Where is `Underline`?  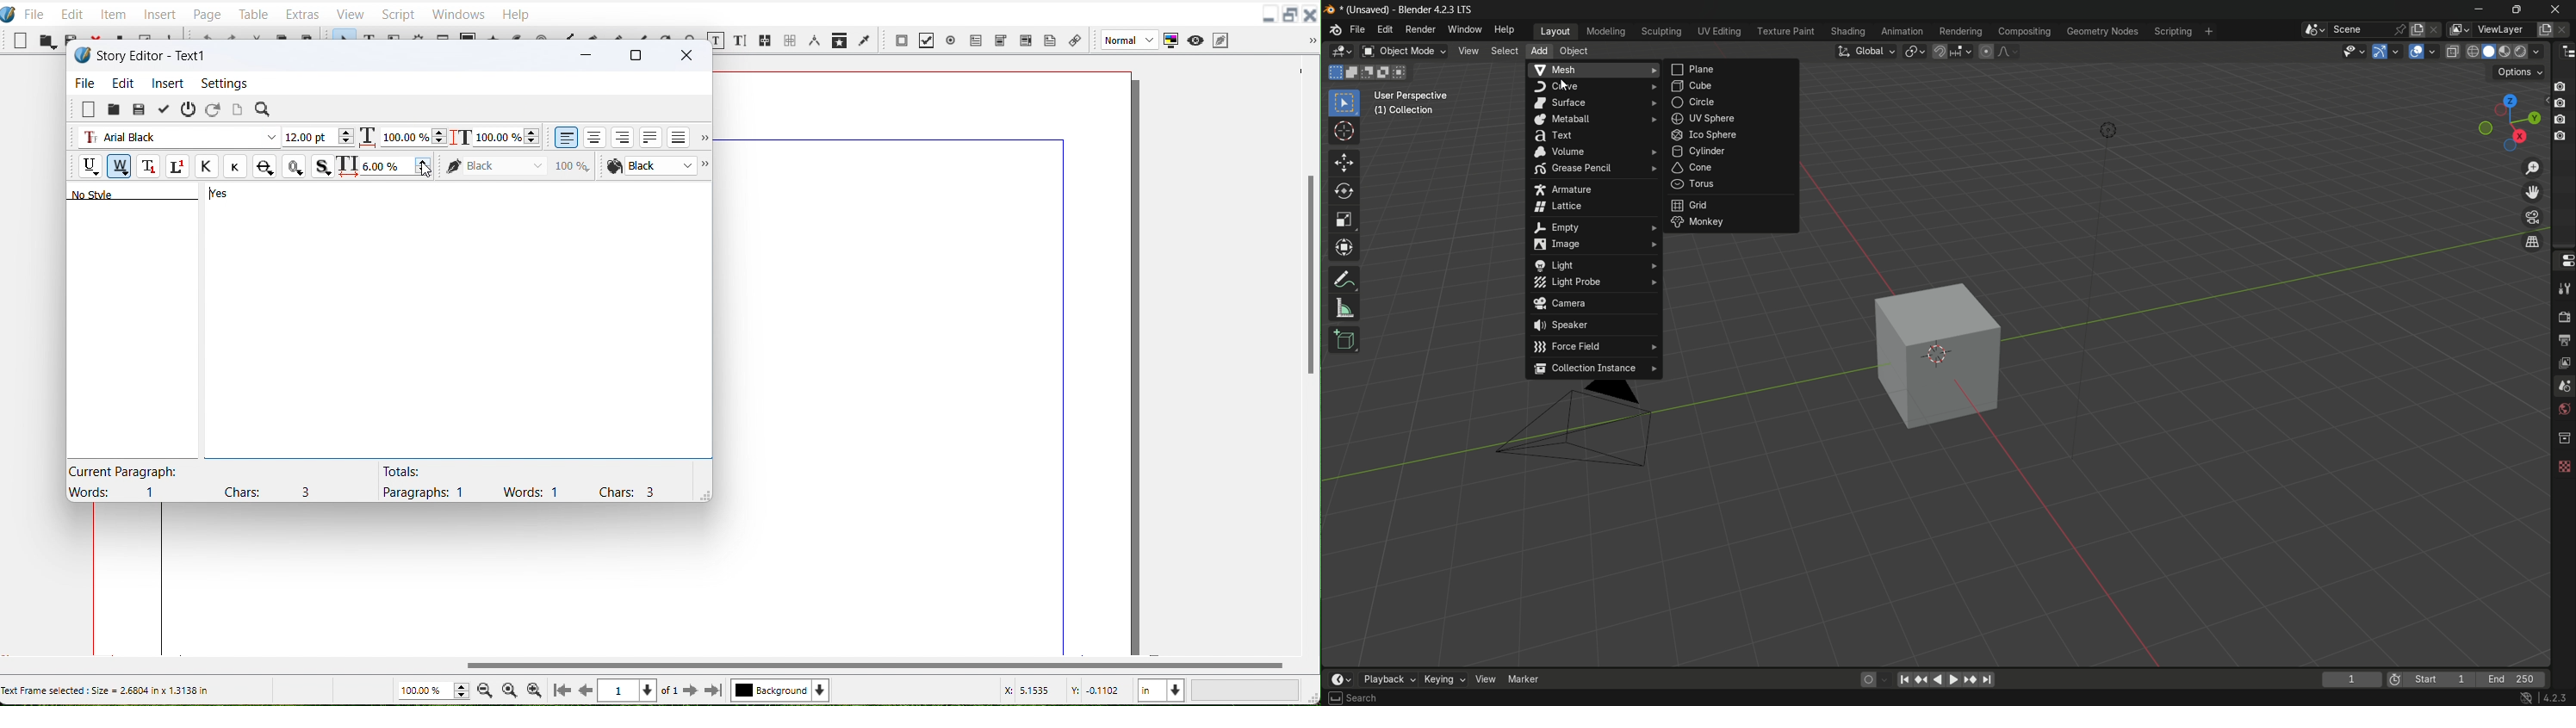
Underline is located at coordinates (88, 167).